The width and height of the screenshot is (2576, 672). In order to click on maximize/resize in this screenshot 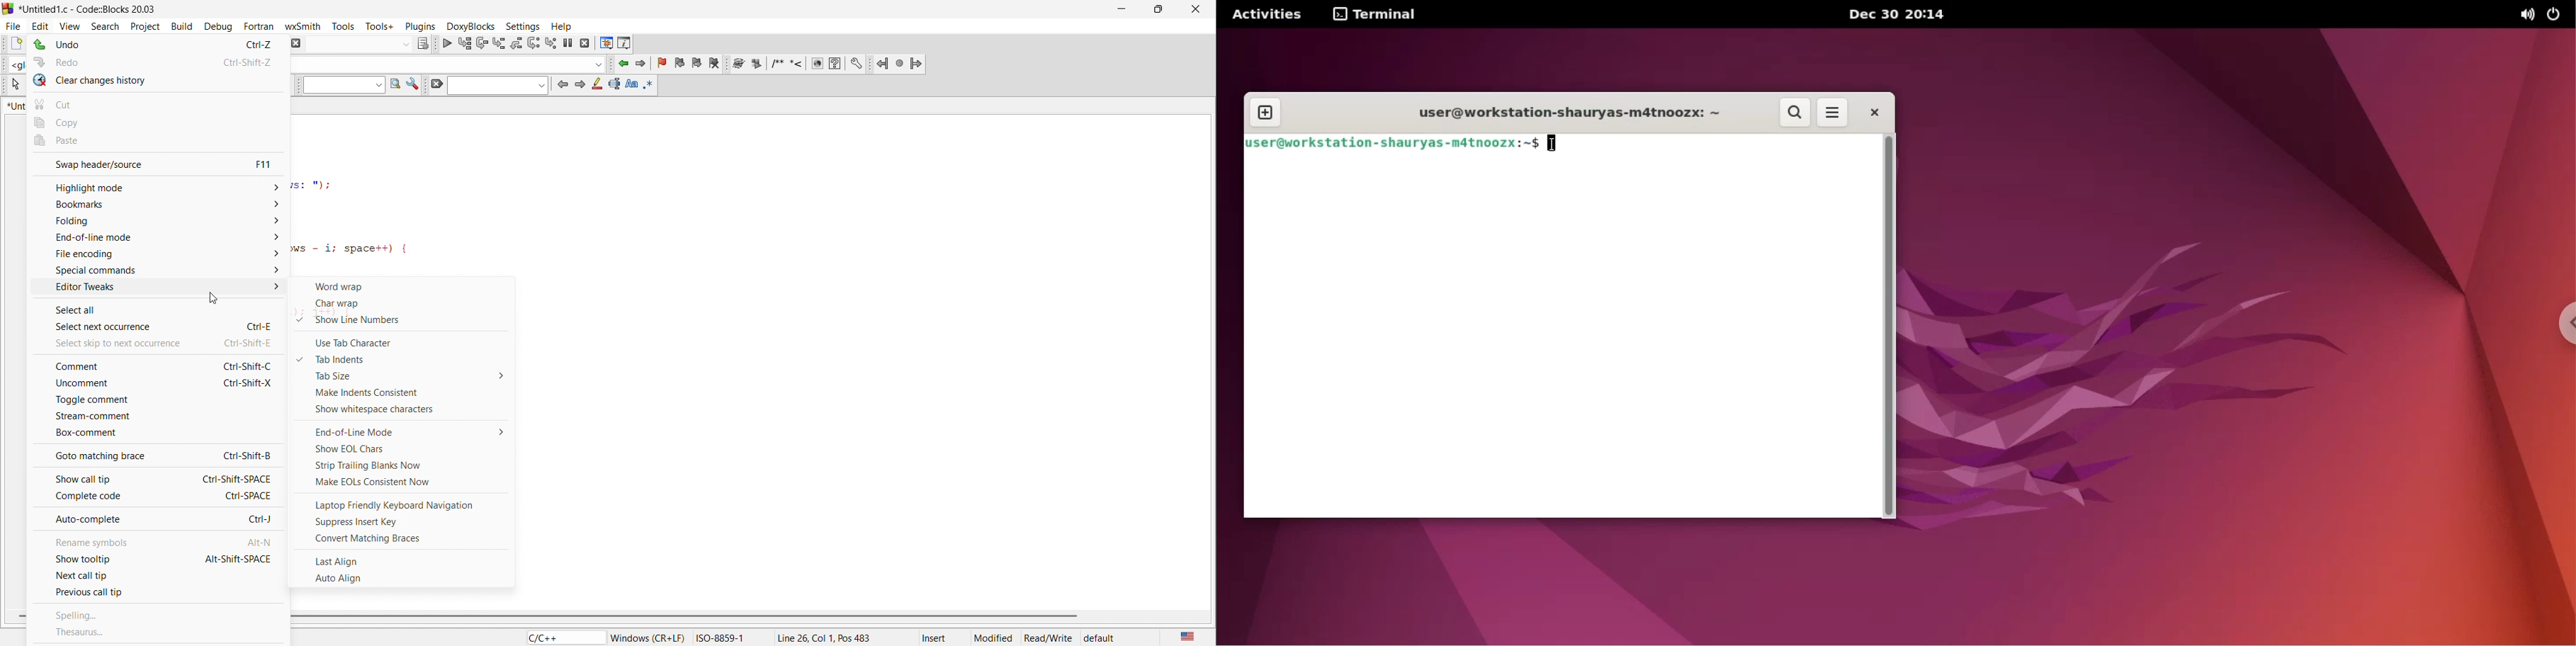, I will do `click(1163, 8)`.